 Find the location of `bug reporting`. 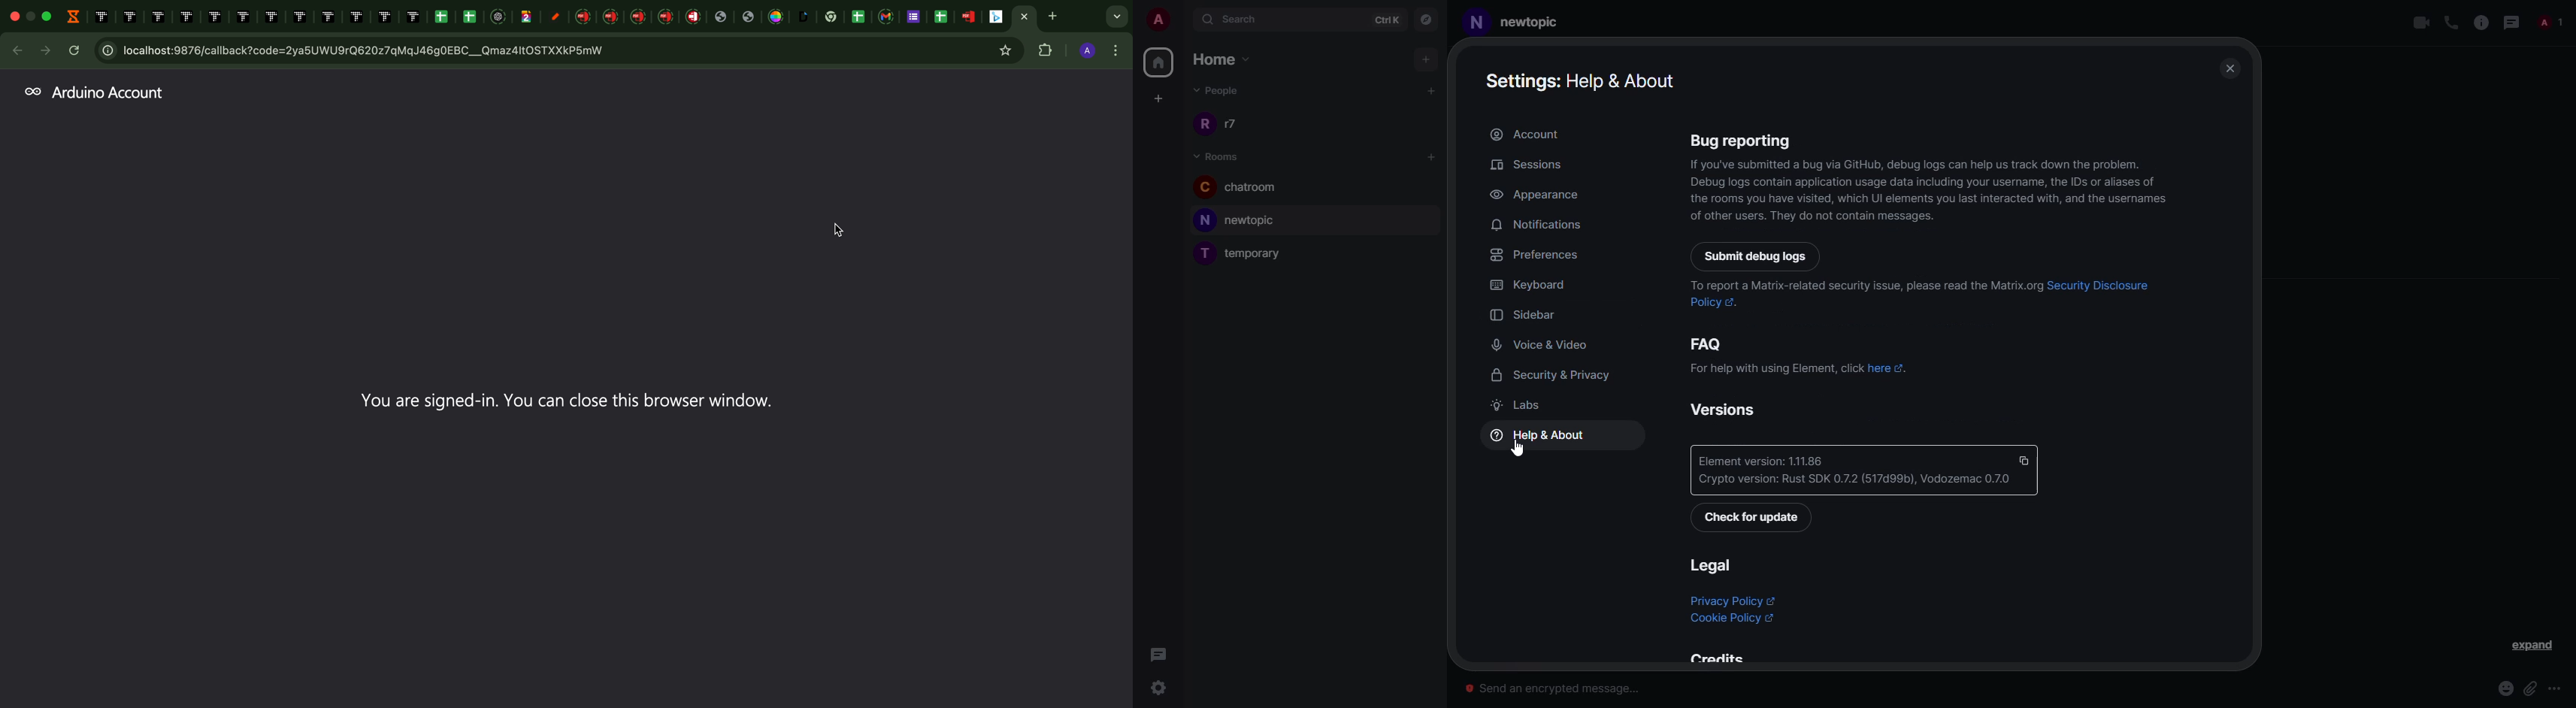

bug reporting is located at coordinates (1746, 141).